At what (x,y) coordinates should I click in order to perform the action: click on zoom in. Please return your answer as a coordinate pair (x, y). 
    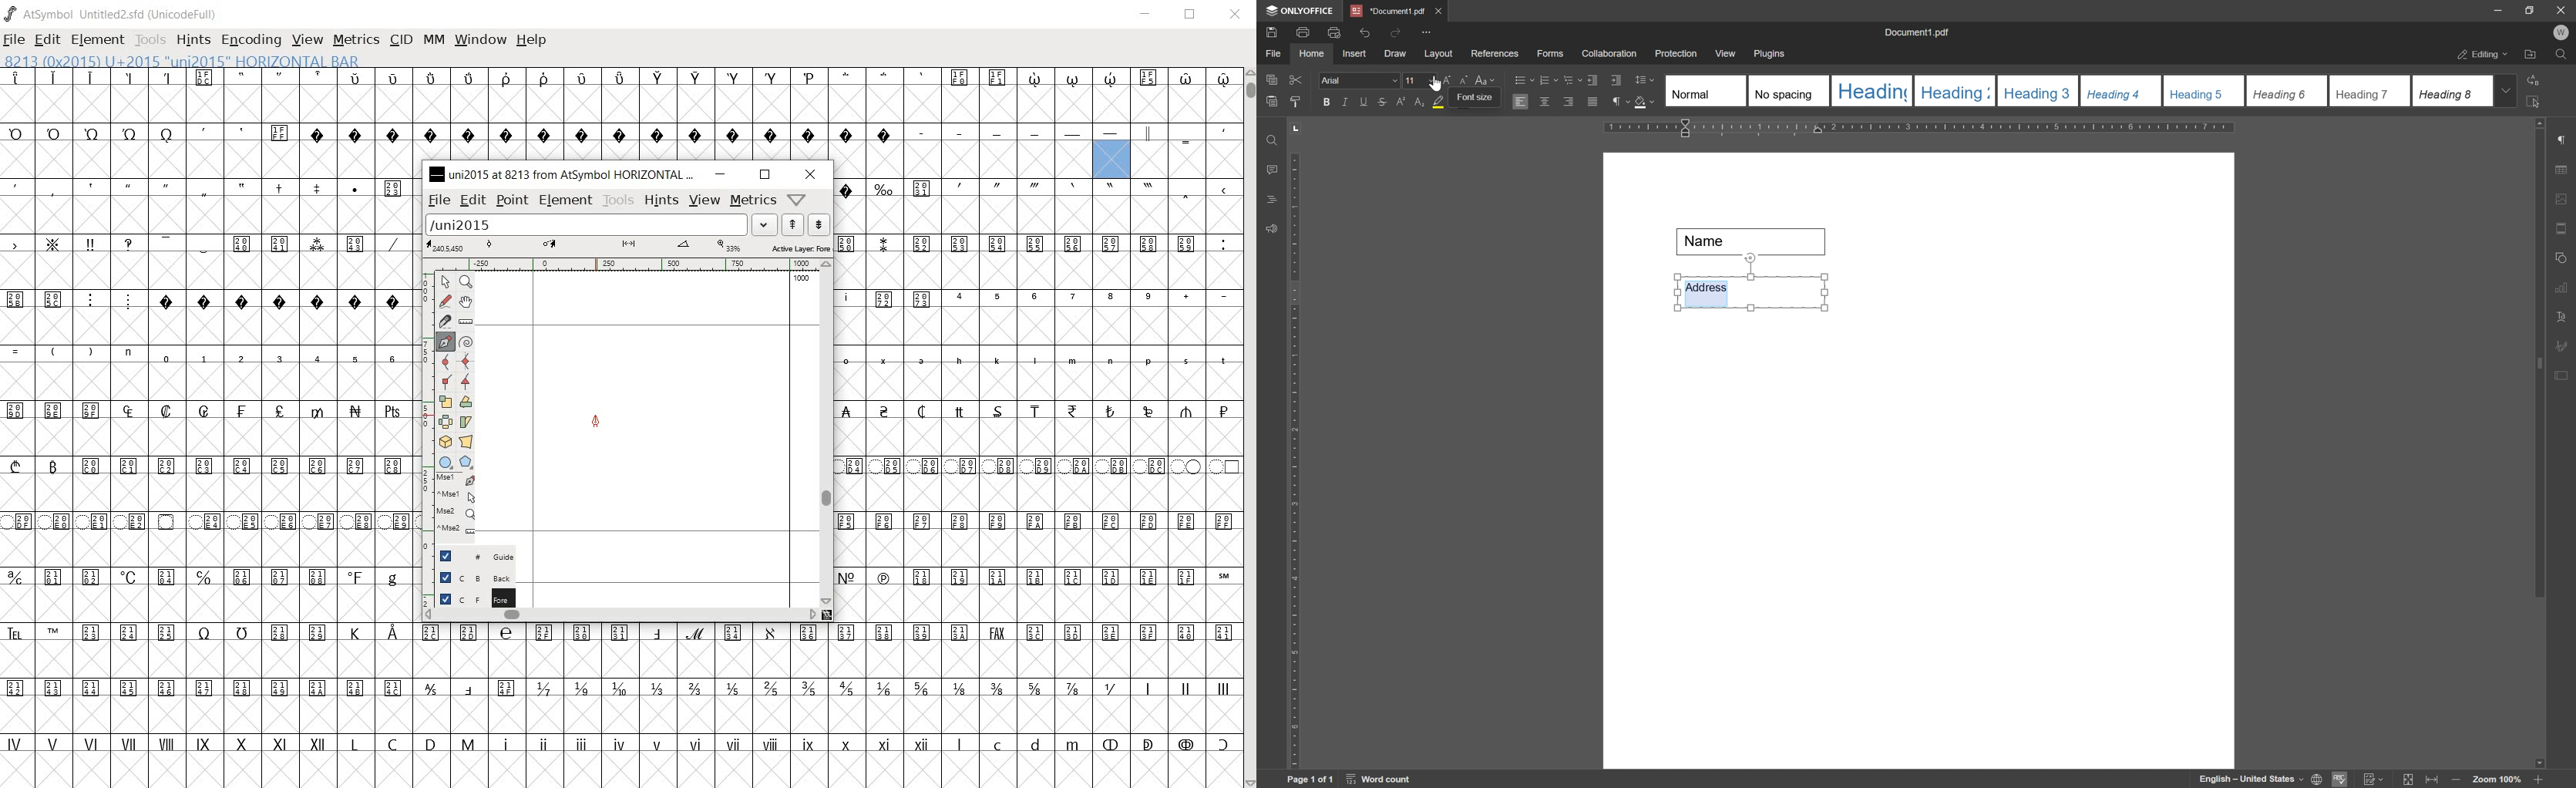
    Looking at the image, I should click on (2536, 780).